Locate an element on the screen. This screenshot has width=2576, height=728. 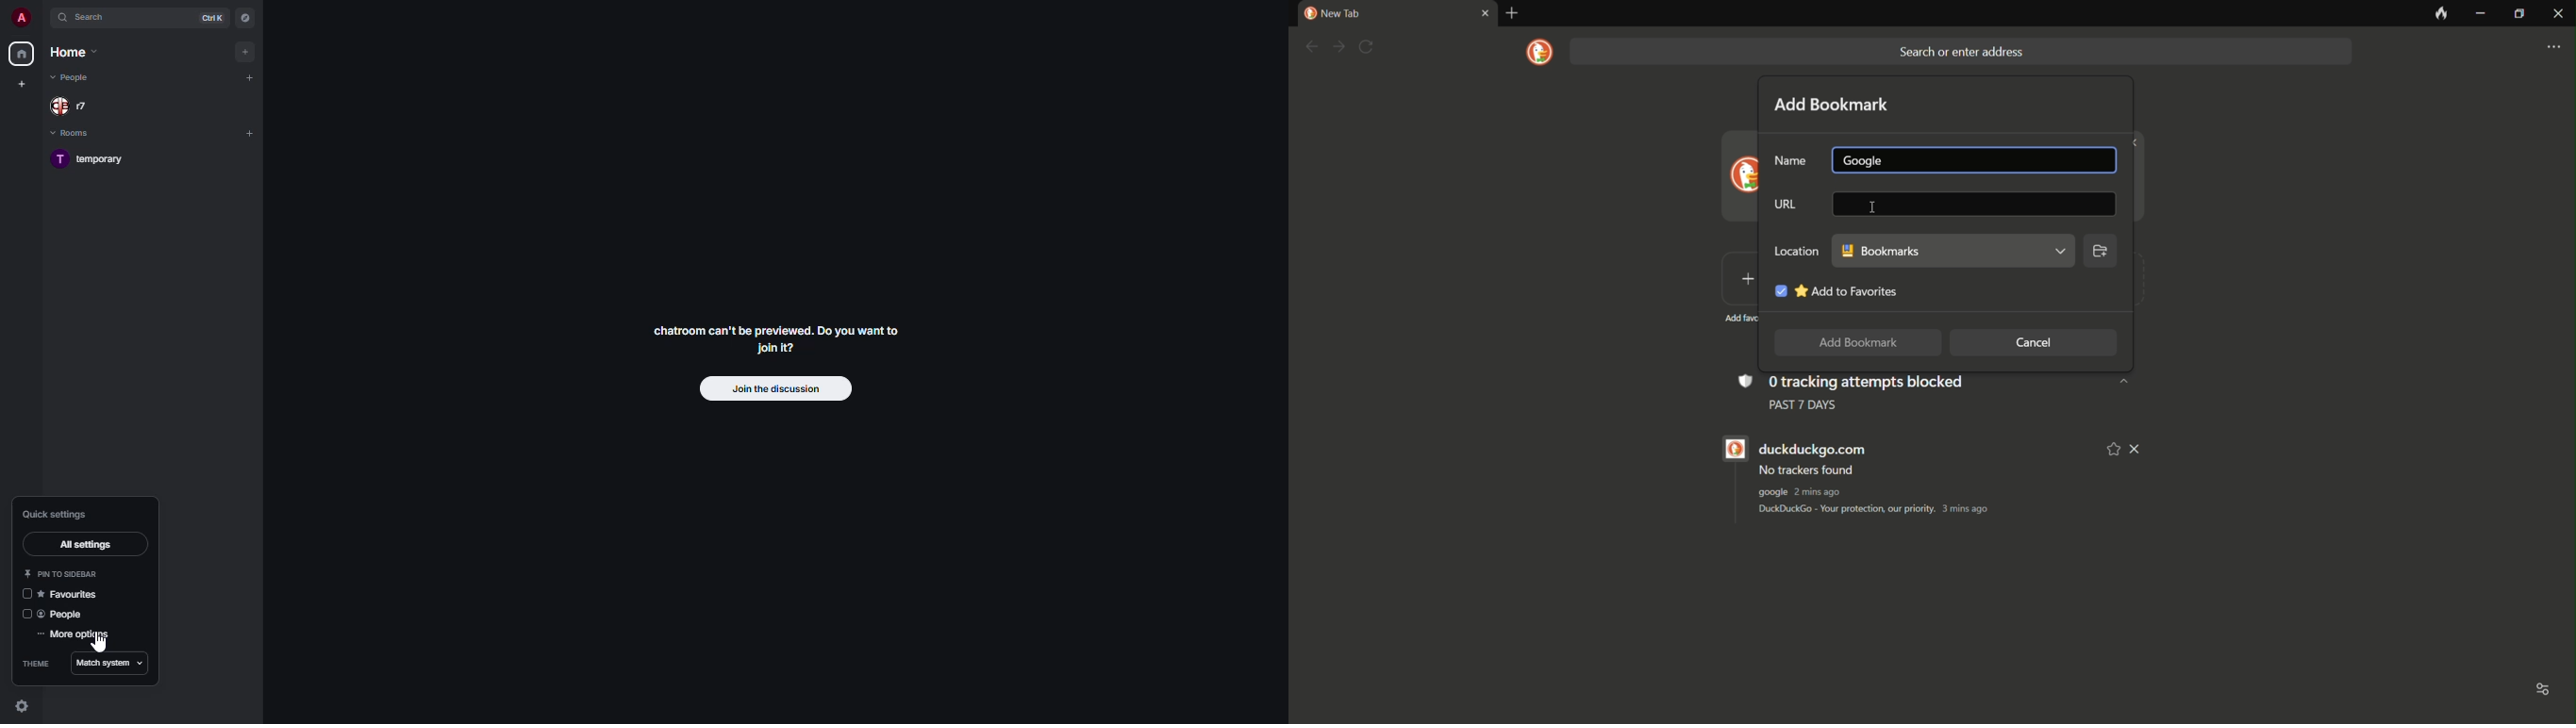
people is located at coordinates (75, 78).